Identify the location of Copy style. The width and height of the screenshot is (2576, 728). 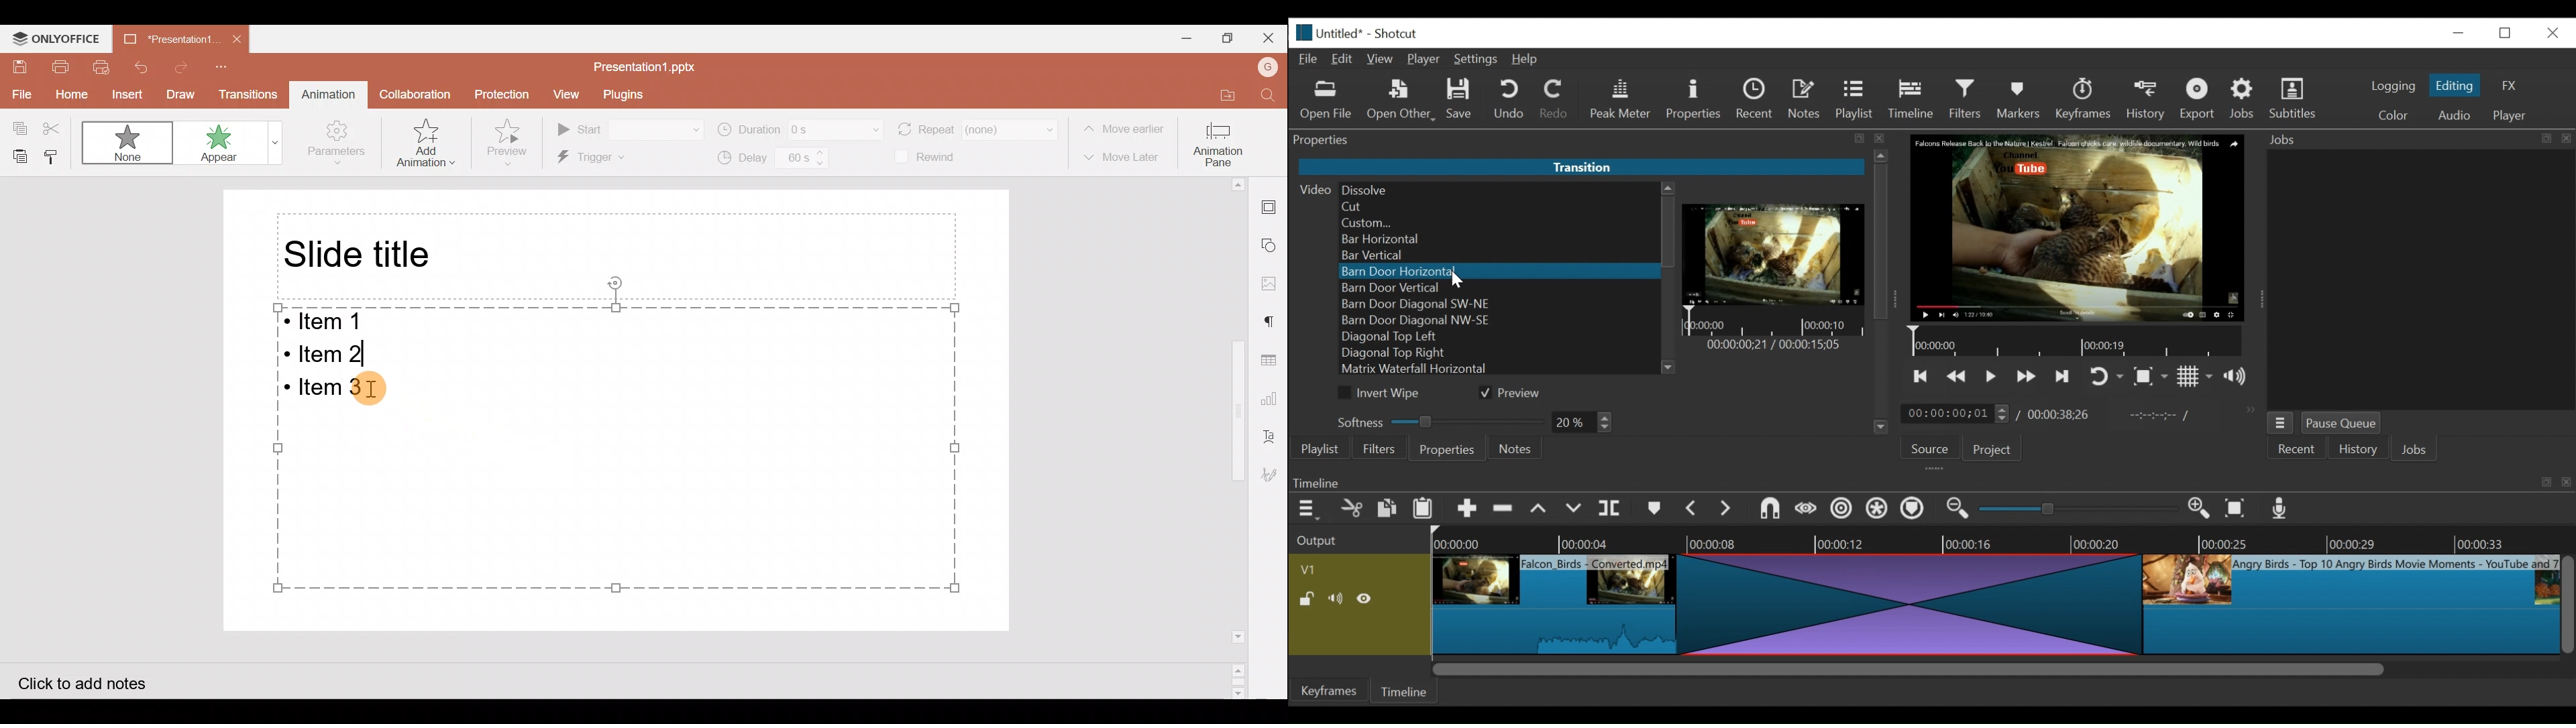
(55, 155).